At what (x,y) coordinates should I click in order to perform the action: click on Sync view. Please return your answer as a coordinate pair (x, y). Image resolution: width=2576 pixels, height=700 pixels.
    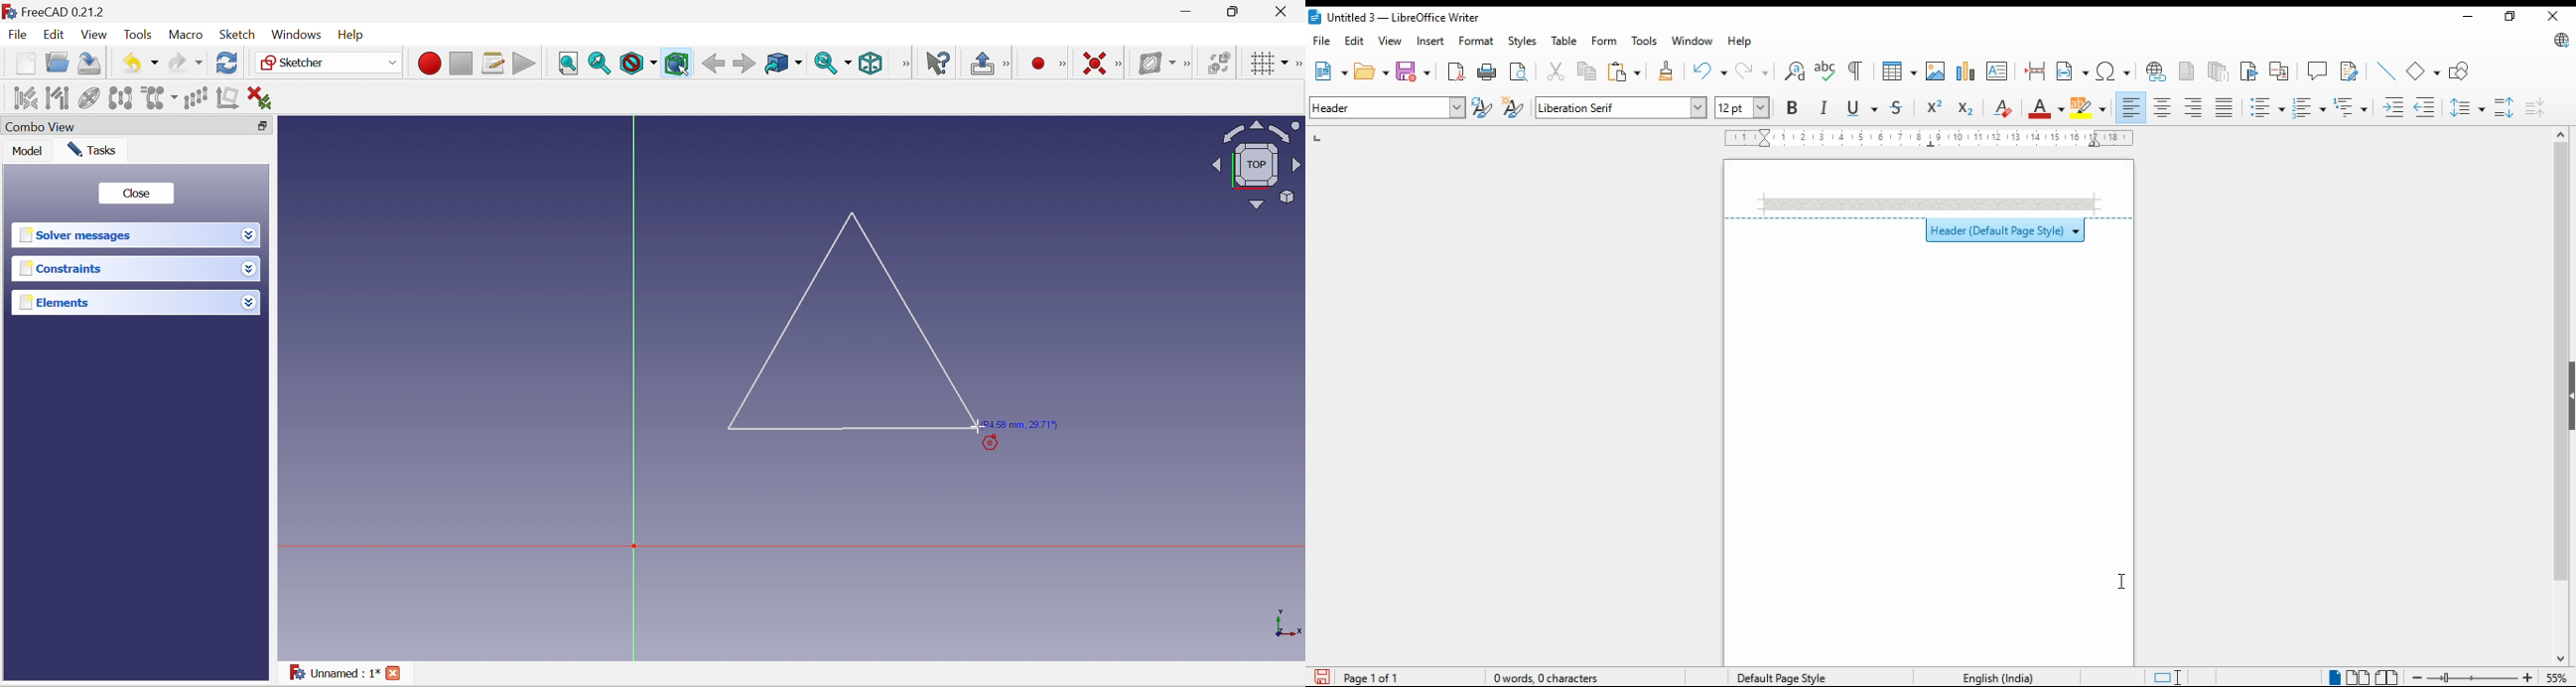
    Looking at the image, I should click on (835, 64).